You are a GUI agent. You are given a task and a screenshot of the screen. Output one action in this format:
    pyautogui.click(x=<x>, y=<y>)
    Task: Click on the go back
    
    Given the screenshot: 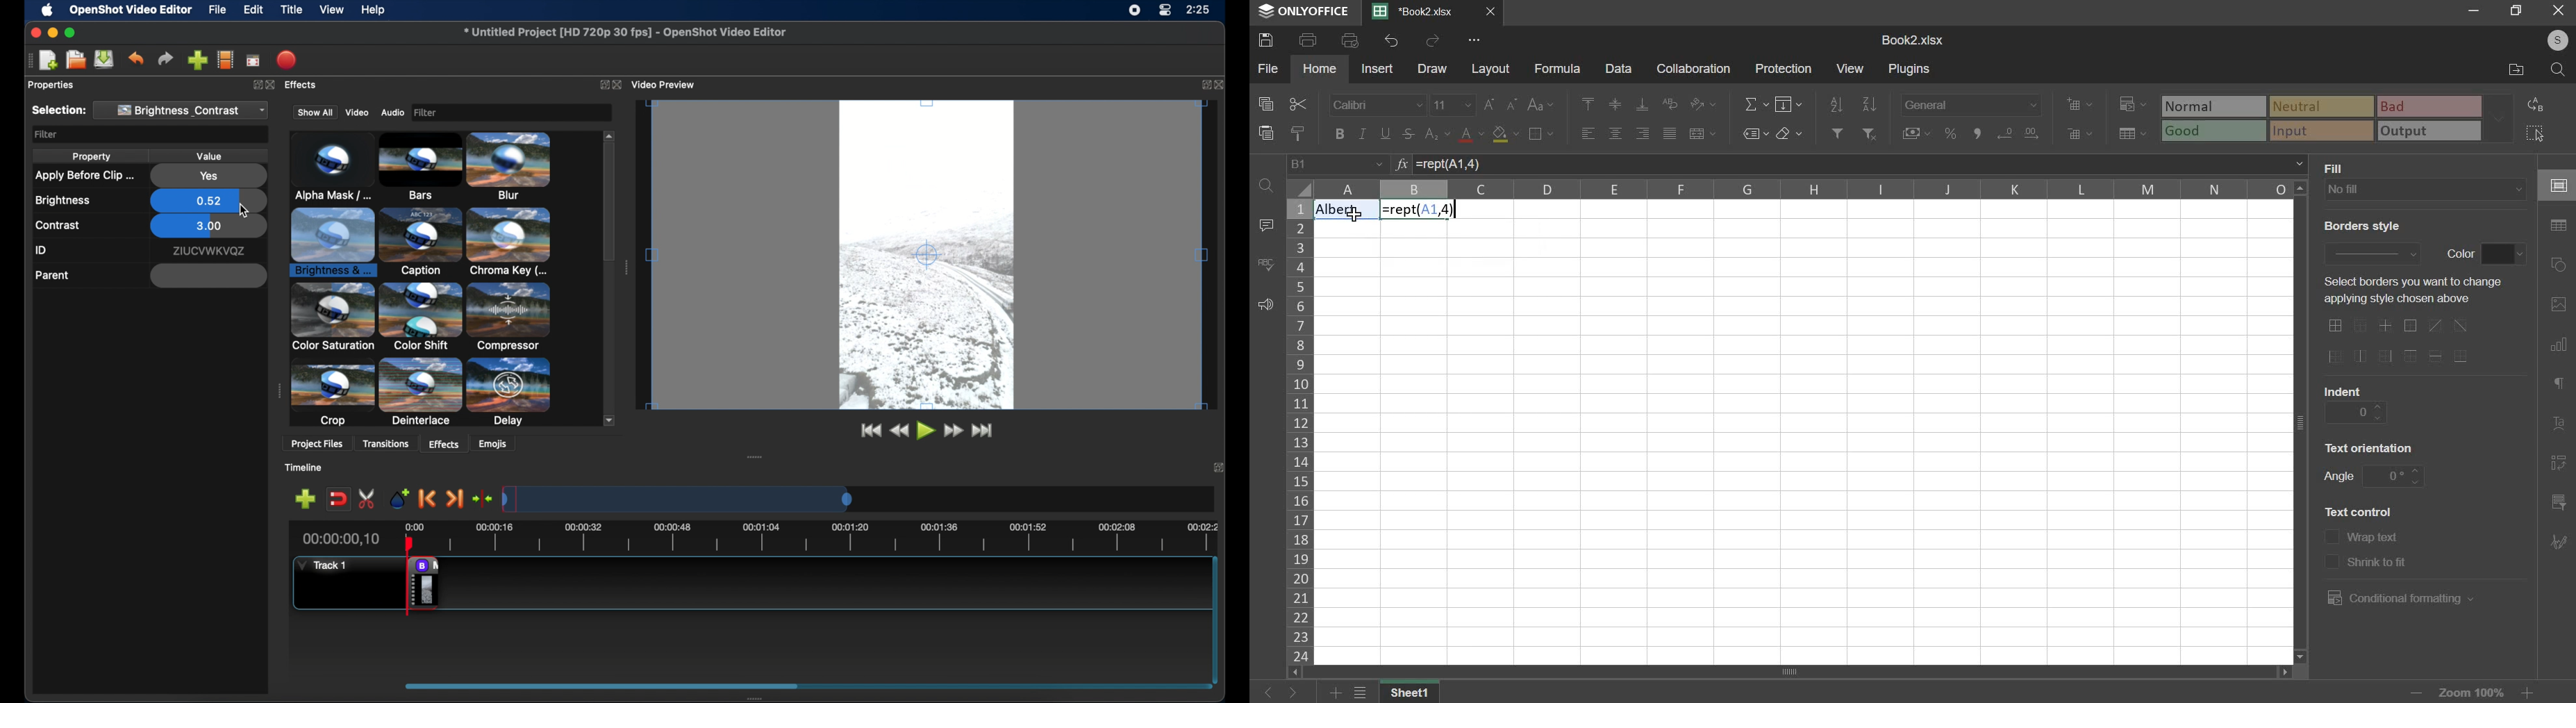 What is the action you would take?
    pyautogui.click(x=1265, y=693)
    